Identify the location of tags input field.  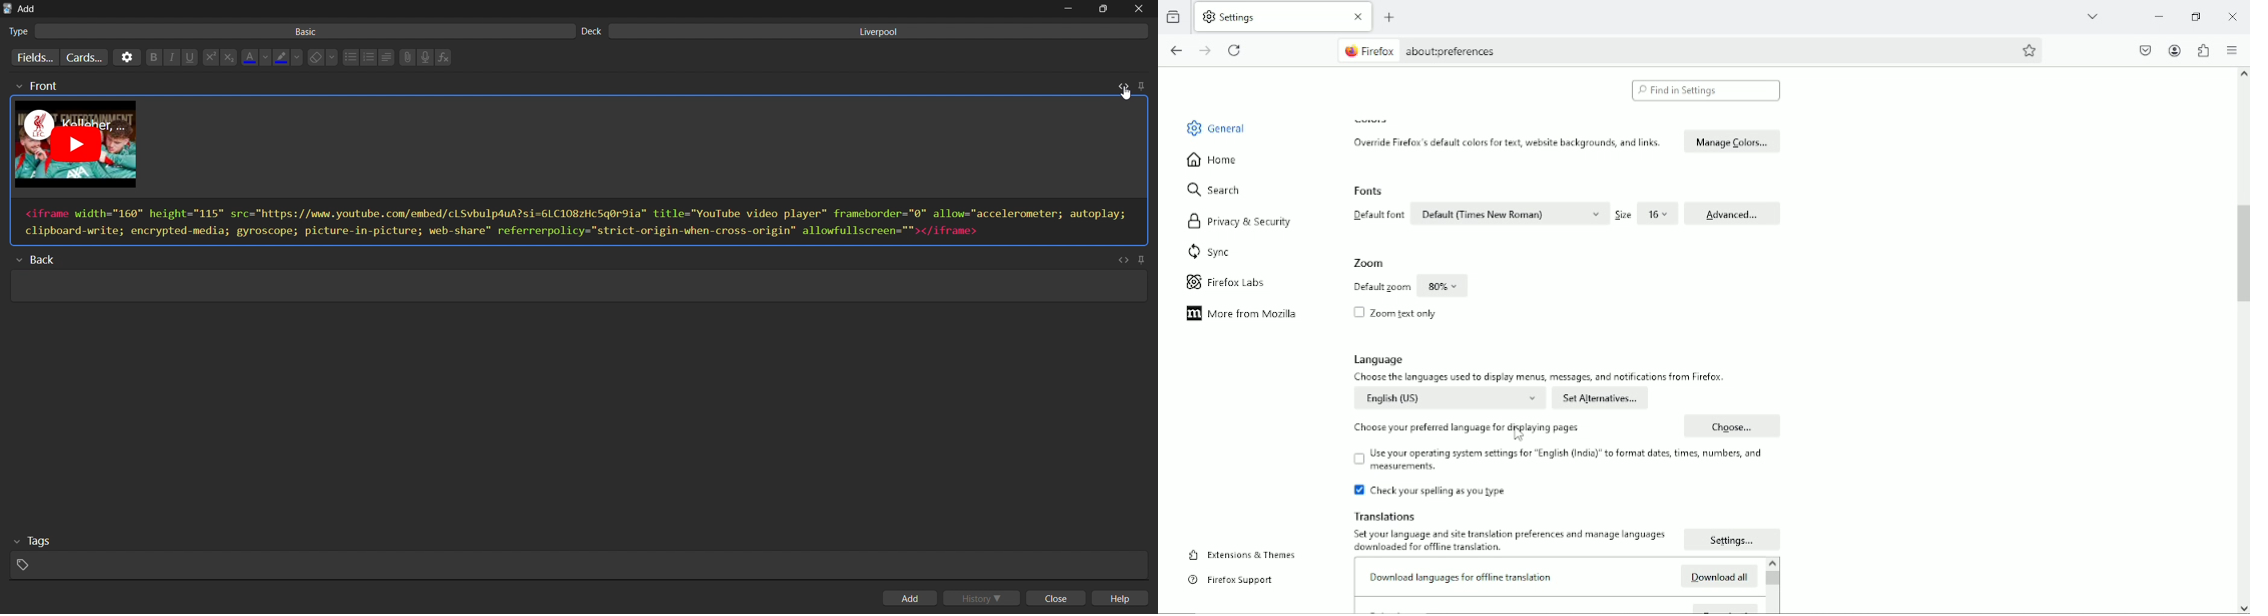
(575, 555).